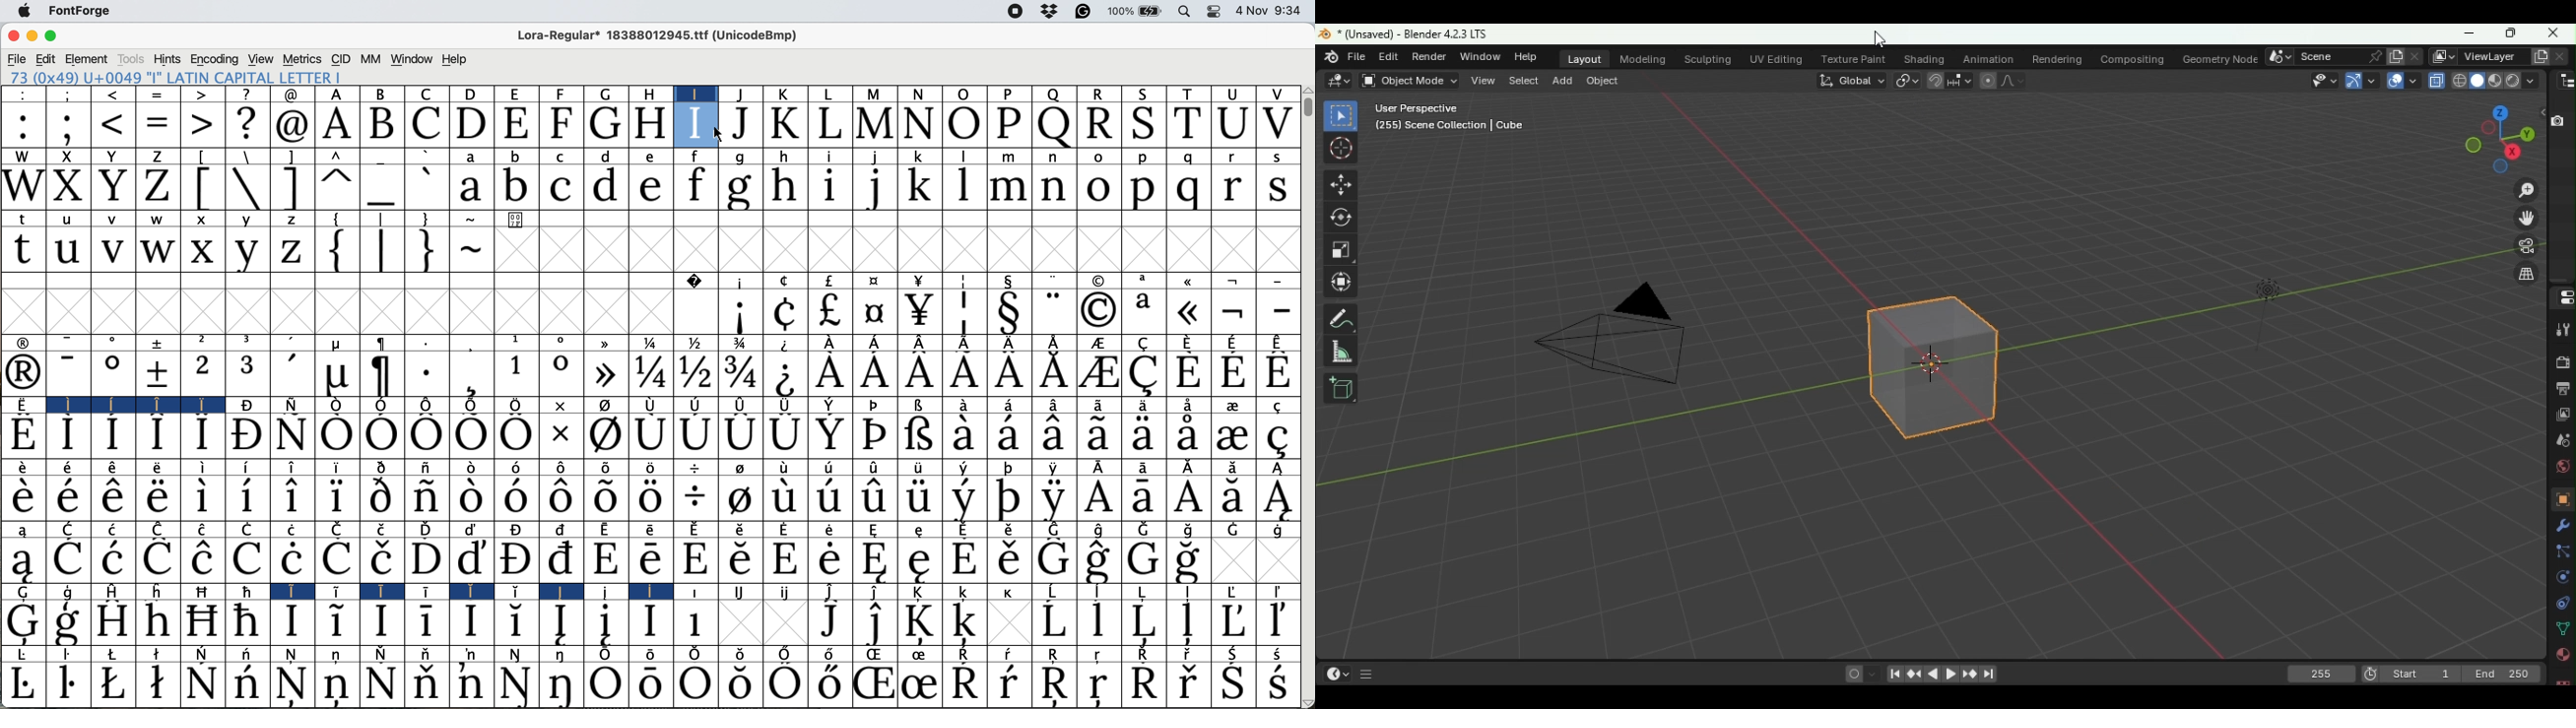 The width and height of the screenshot is (2576, 728). Describe the element at coordinates (788, 374) in the screenshot. I see `Symbol` at that location.